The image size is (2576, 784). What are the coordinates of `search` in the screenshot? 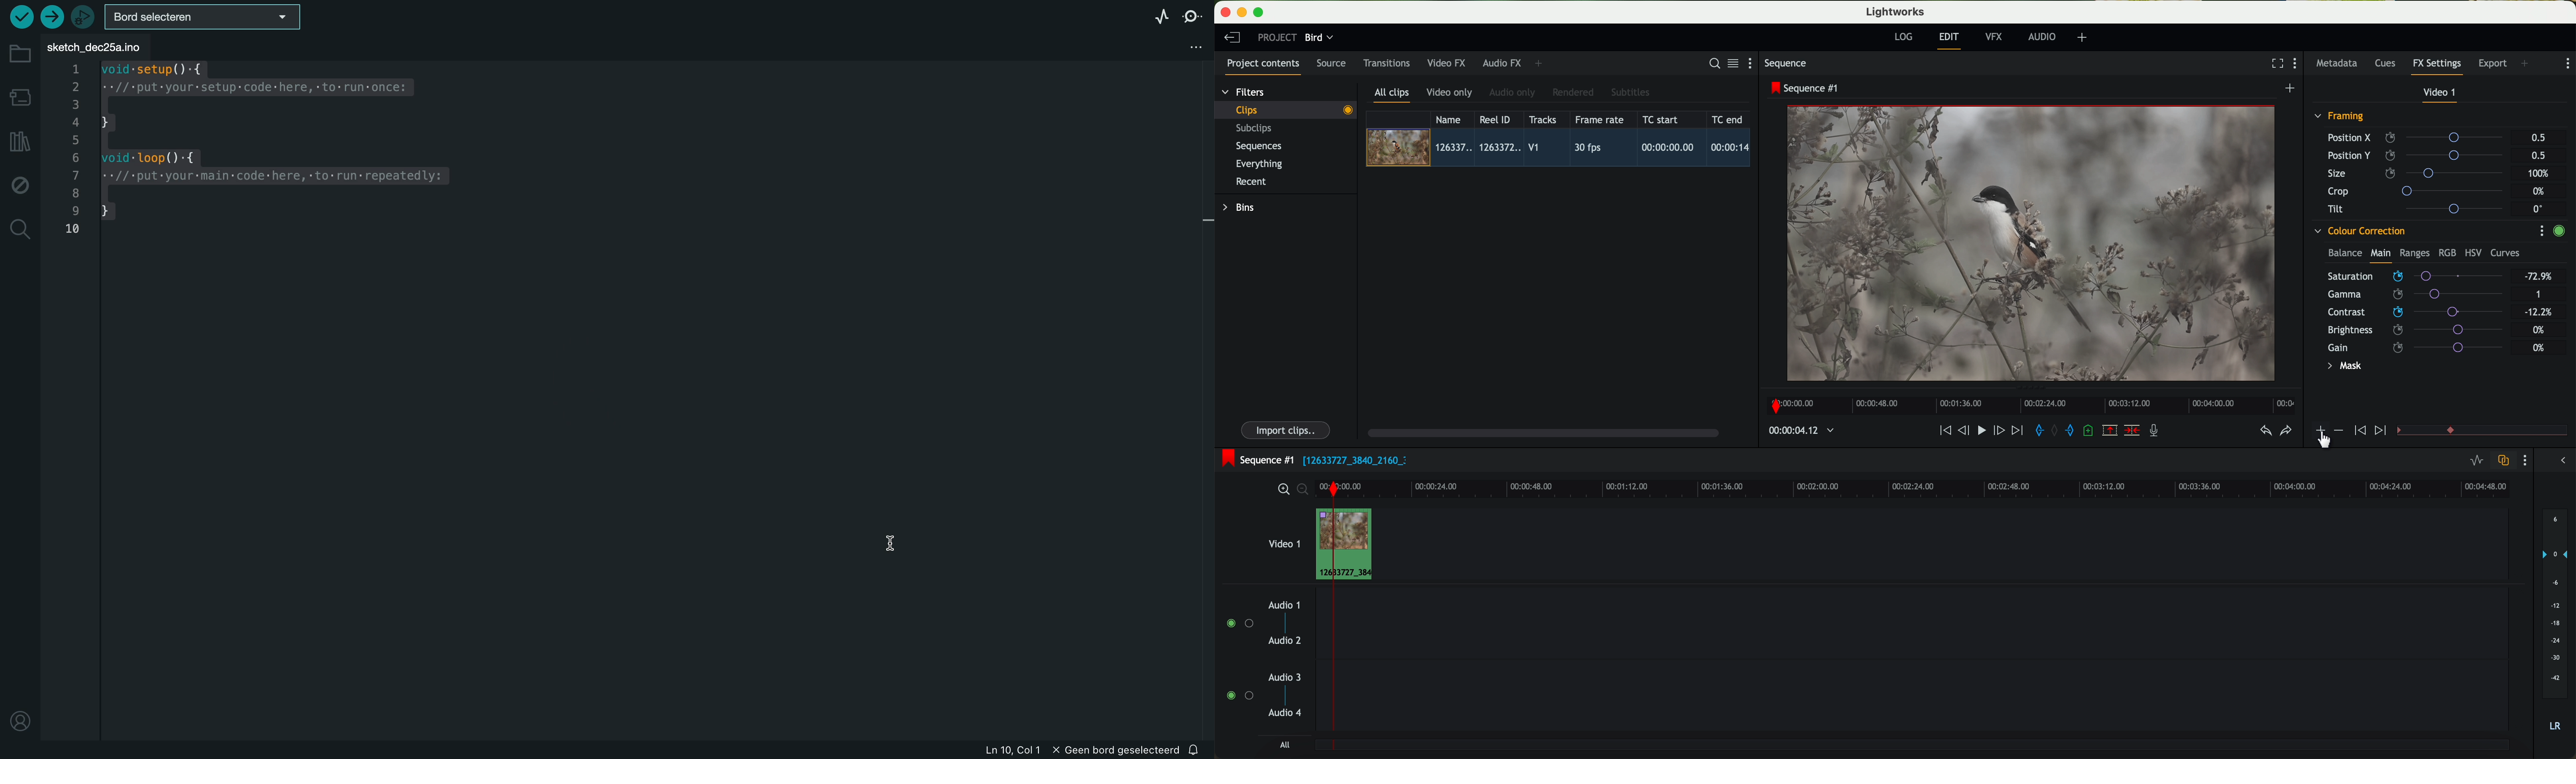 It's located at (21, 231).